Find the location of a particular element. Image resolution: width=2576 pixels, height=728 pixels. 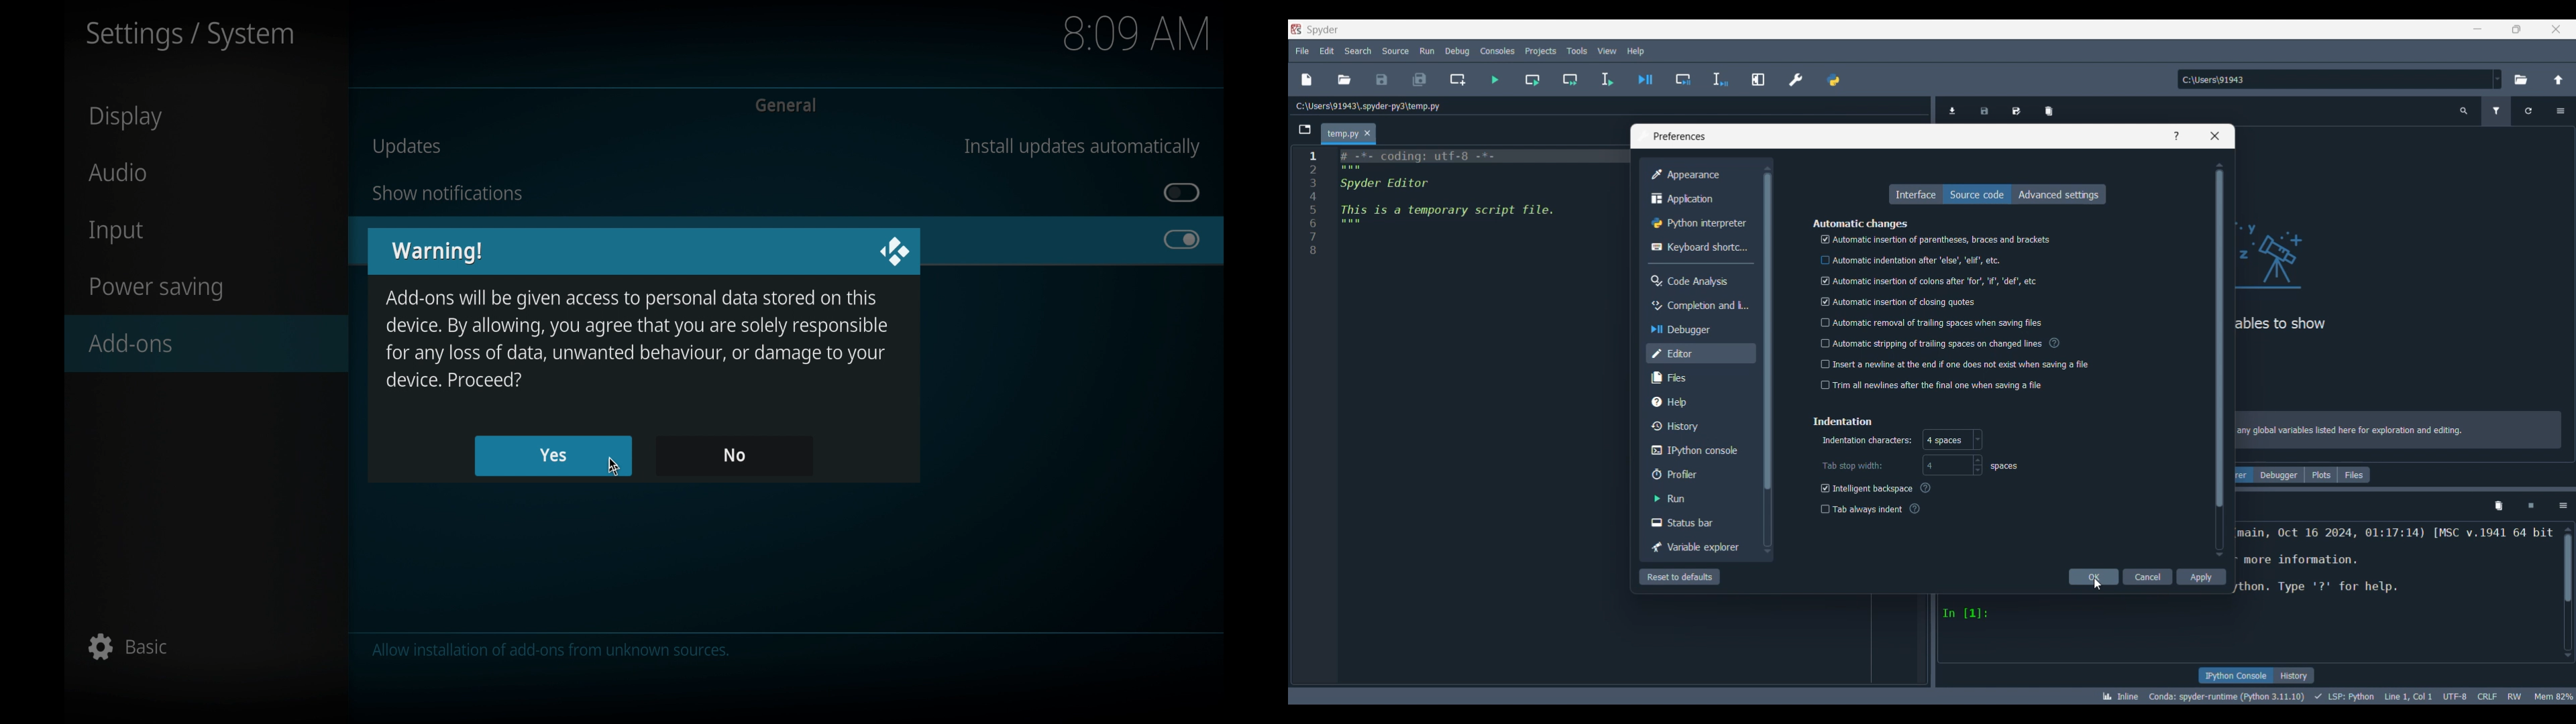

Automatic indentation after ‘else’, 'elif', etc. is located at coordinates (1914, 261).